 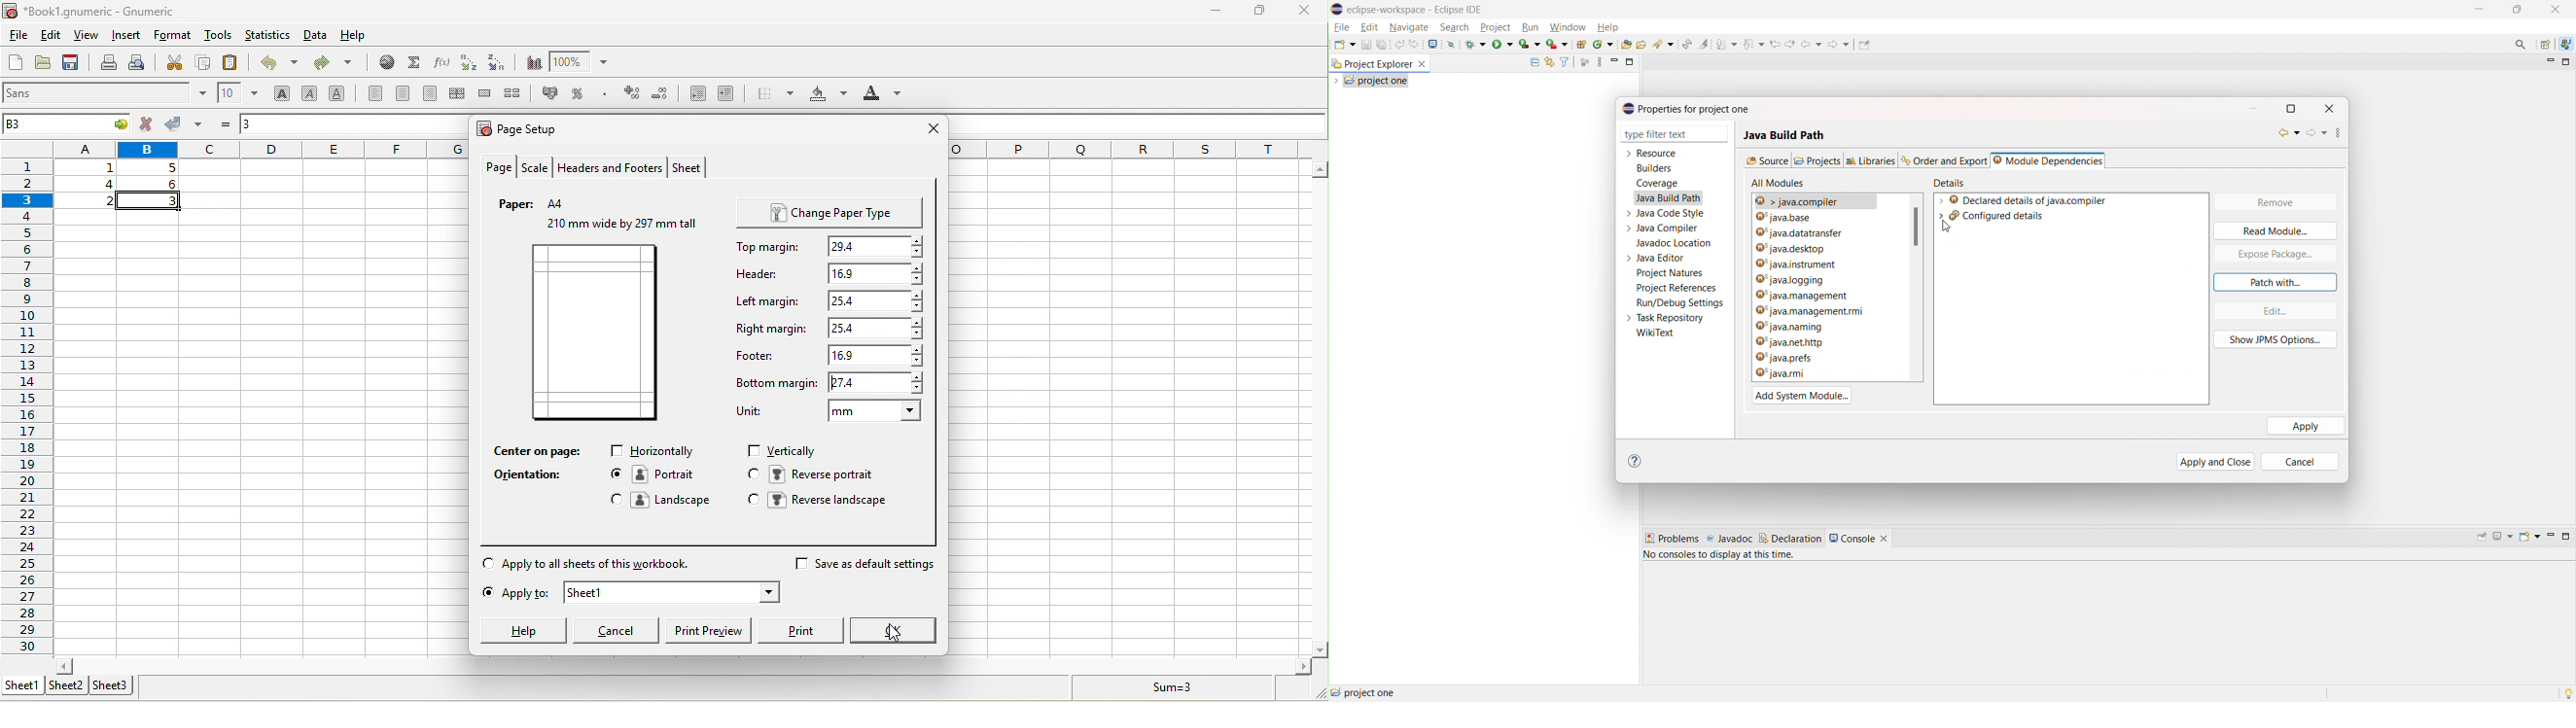 What do you see at coordinates (317, 38) in the screenshot?
I see `data` at bounding box center [317, 38].